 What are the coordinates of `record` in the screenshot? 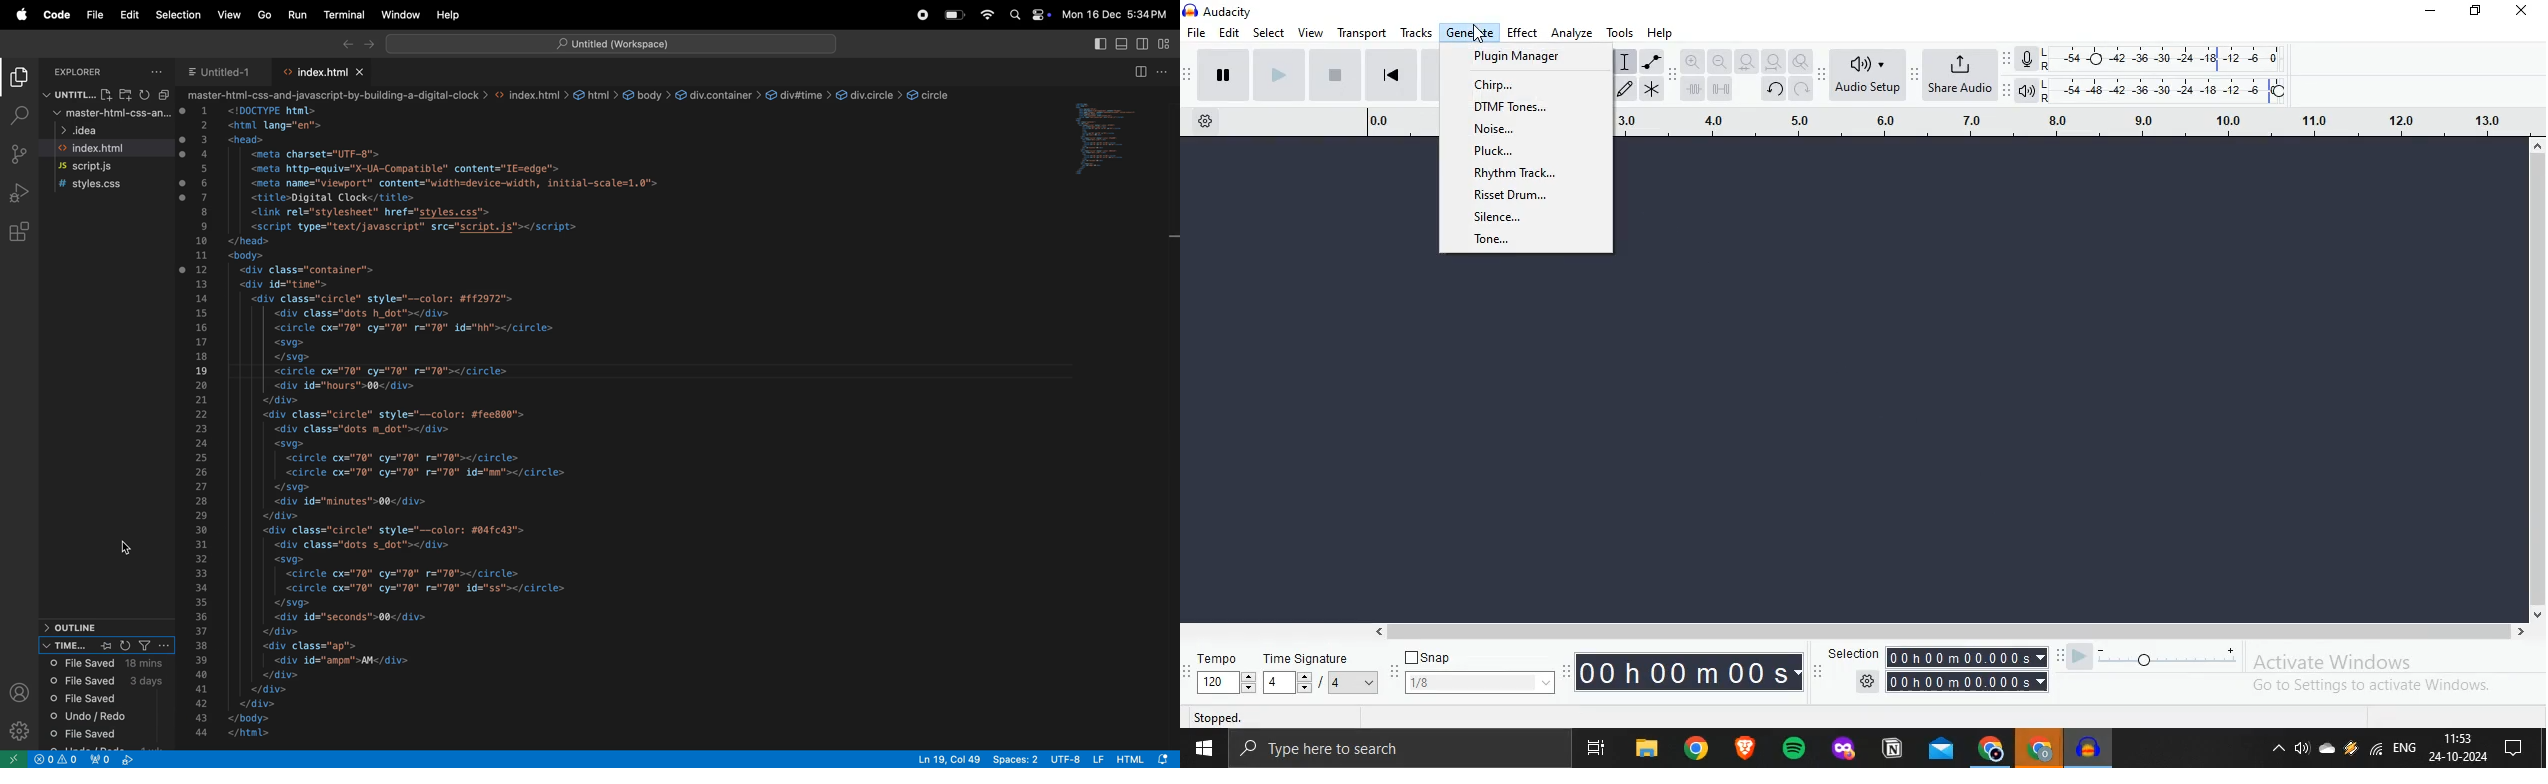 It's located at (920, 15).